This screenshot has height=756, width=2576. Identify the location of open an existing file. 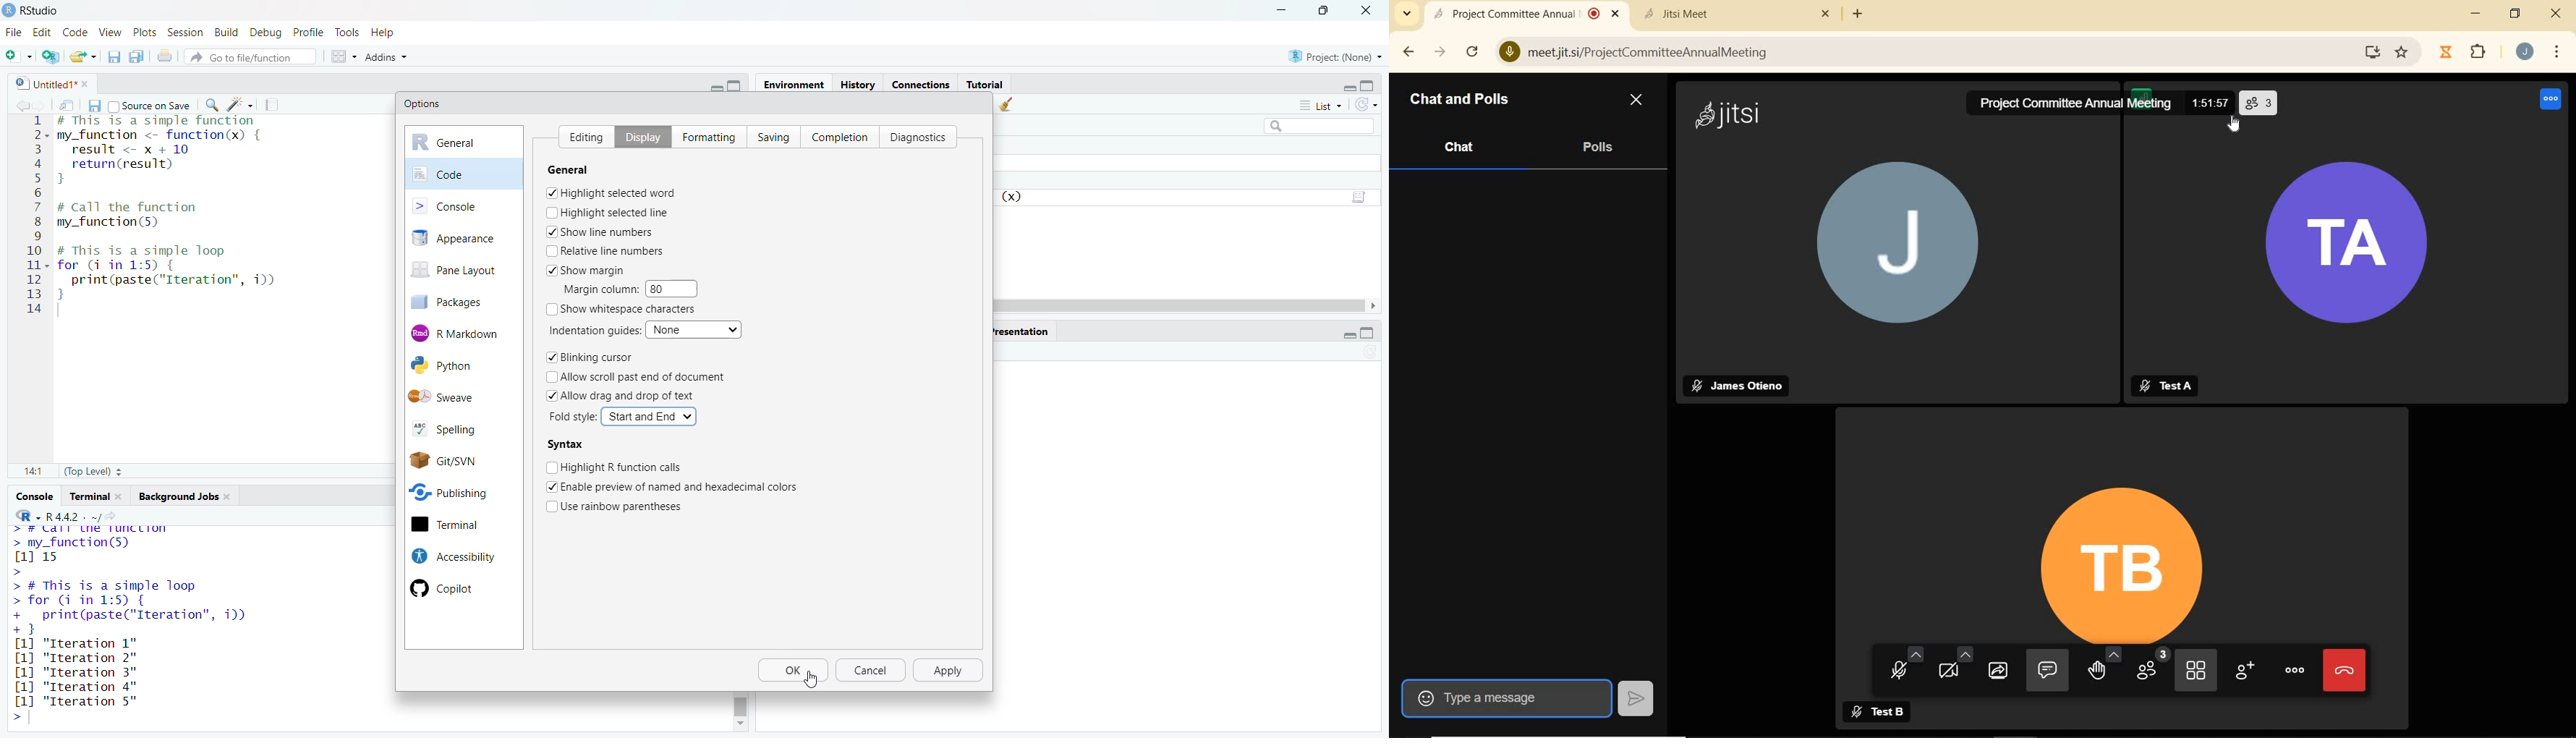
(84, 55).